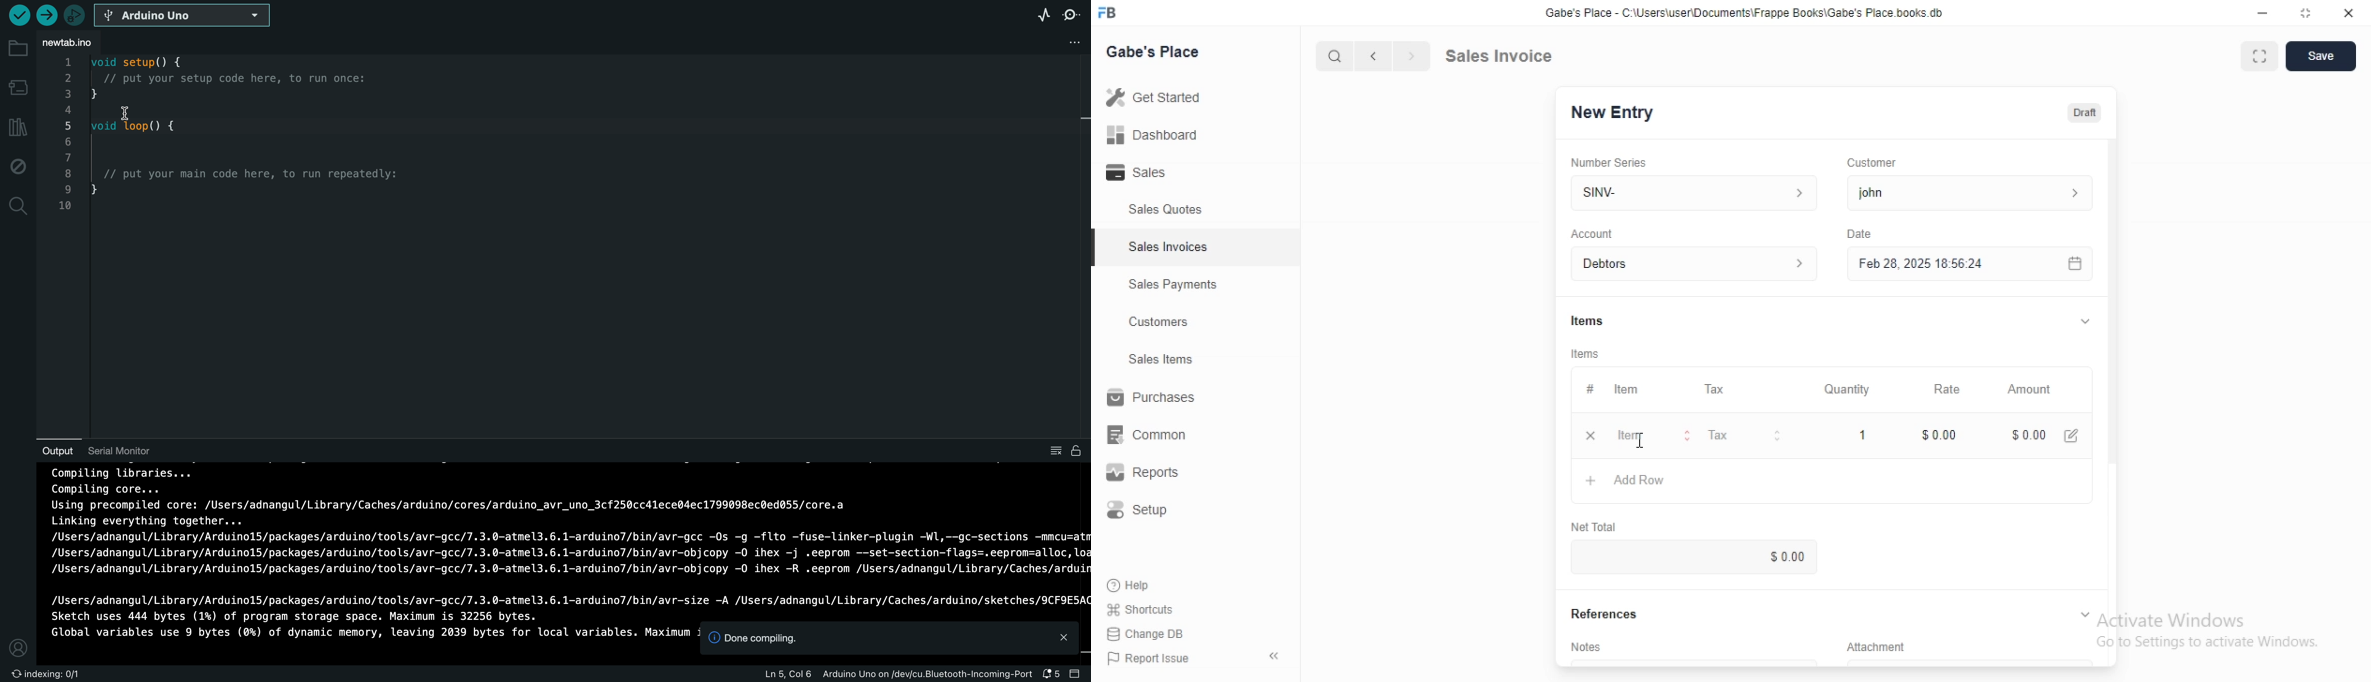  What do you see at coordinates (1589, 389) in the screenshot?
I see `` at bounding box center [1589, 389].